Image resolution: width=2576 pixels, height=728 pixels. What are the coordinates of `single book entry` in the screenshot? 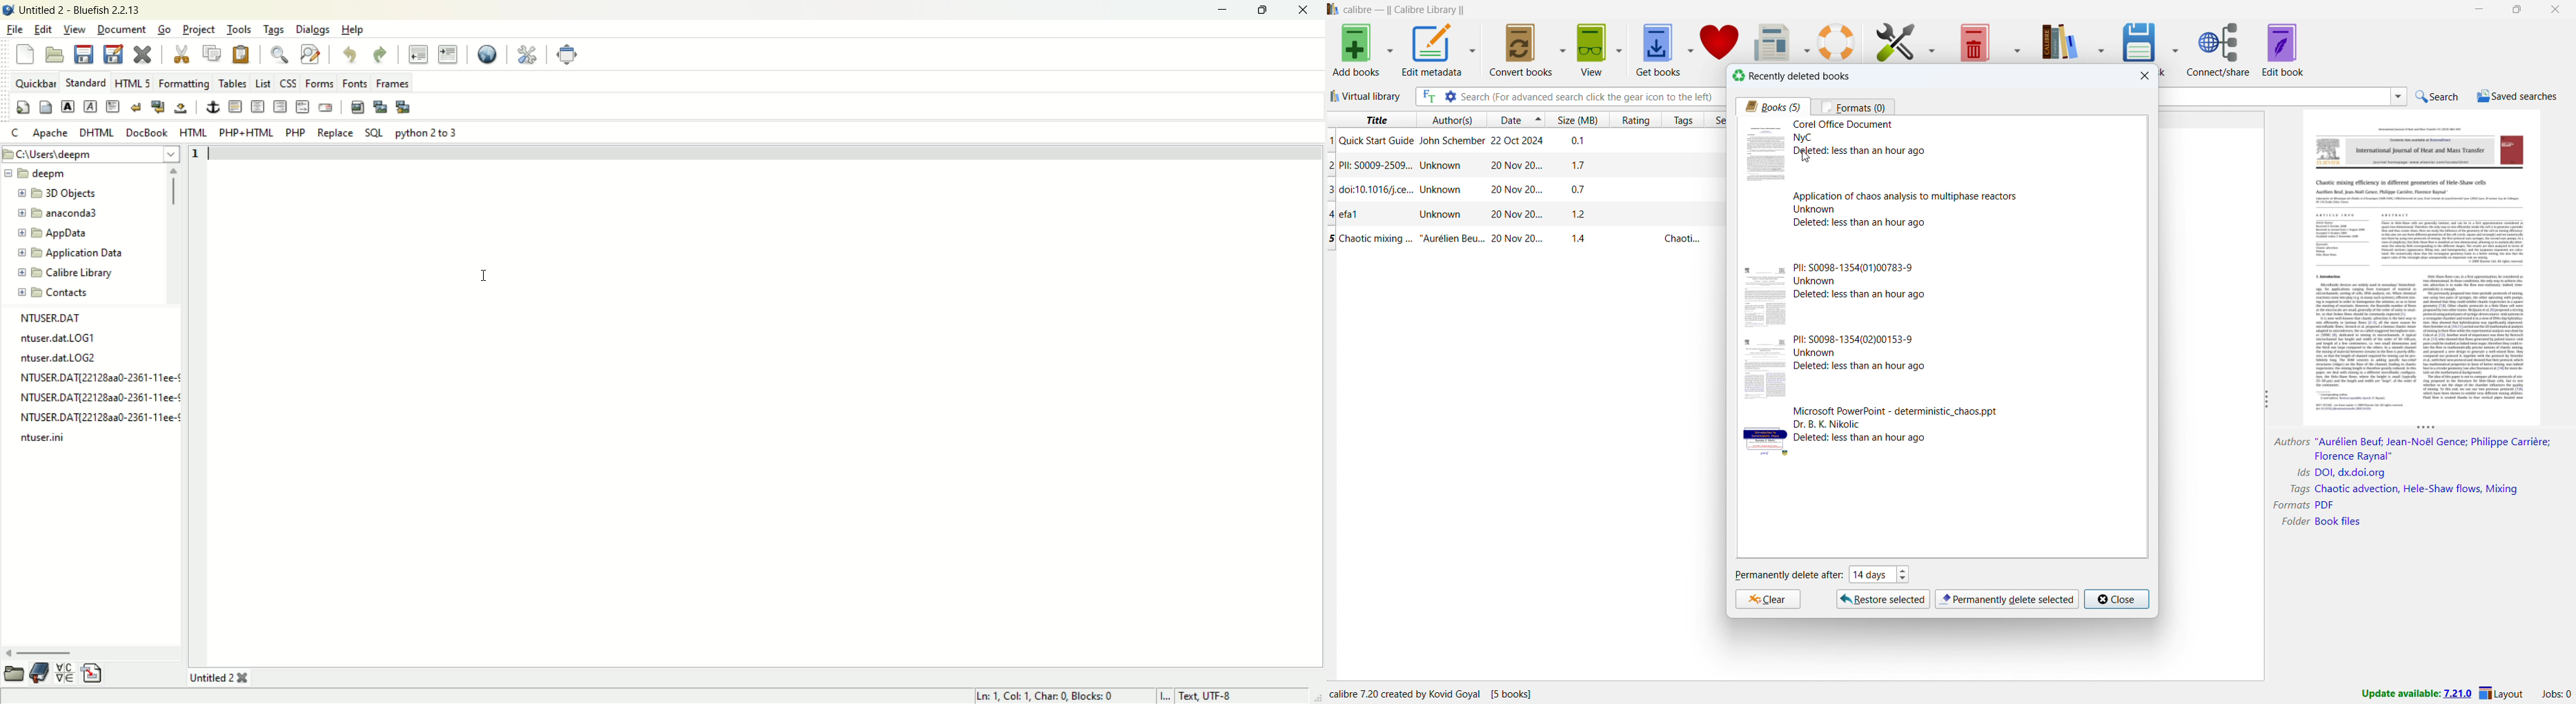 It's located at (1518, 214).